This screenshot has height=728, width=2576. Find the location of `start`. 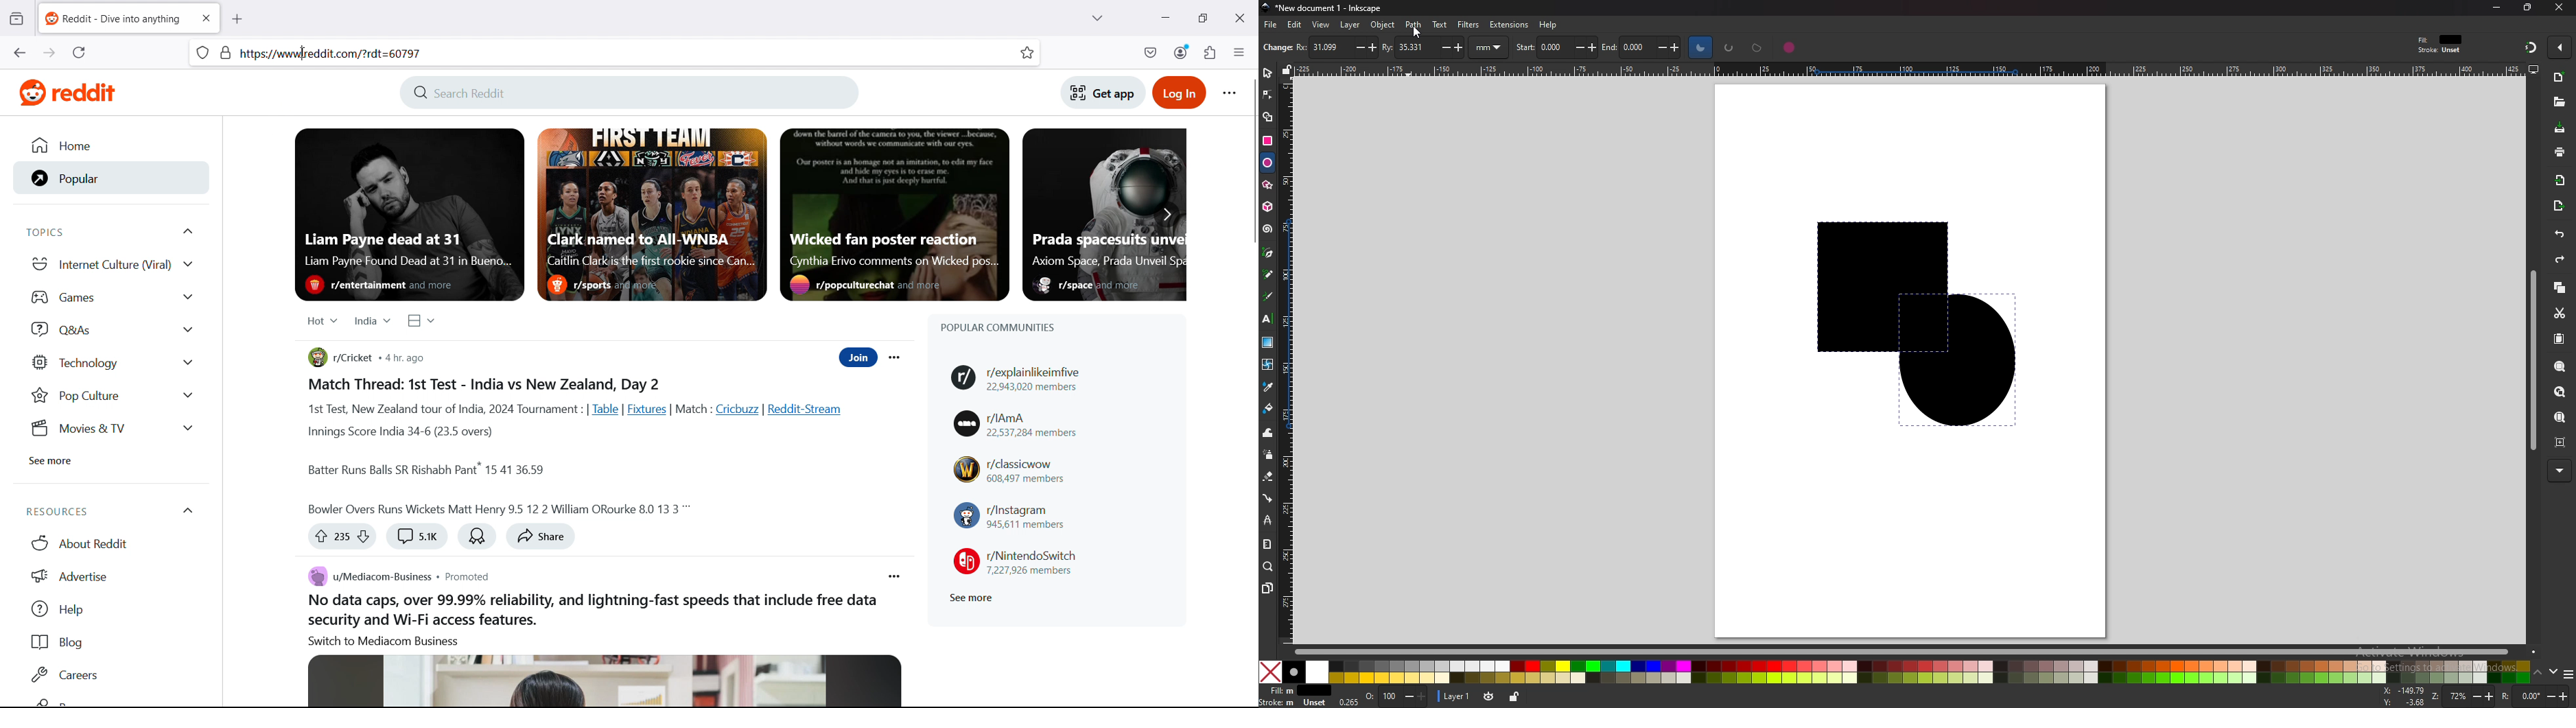

start is located at coordinates (1557, 46).